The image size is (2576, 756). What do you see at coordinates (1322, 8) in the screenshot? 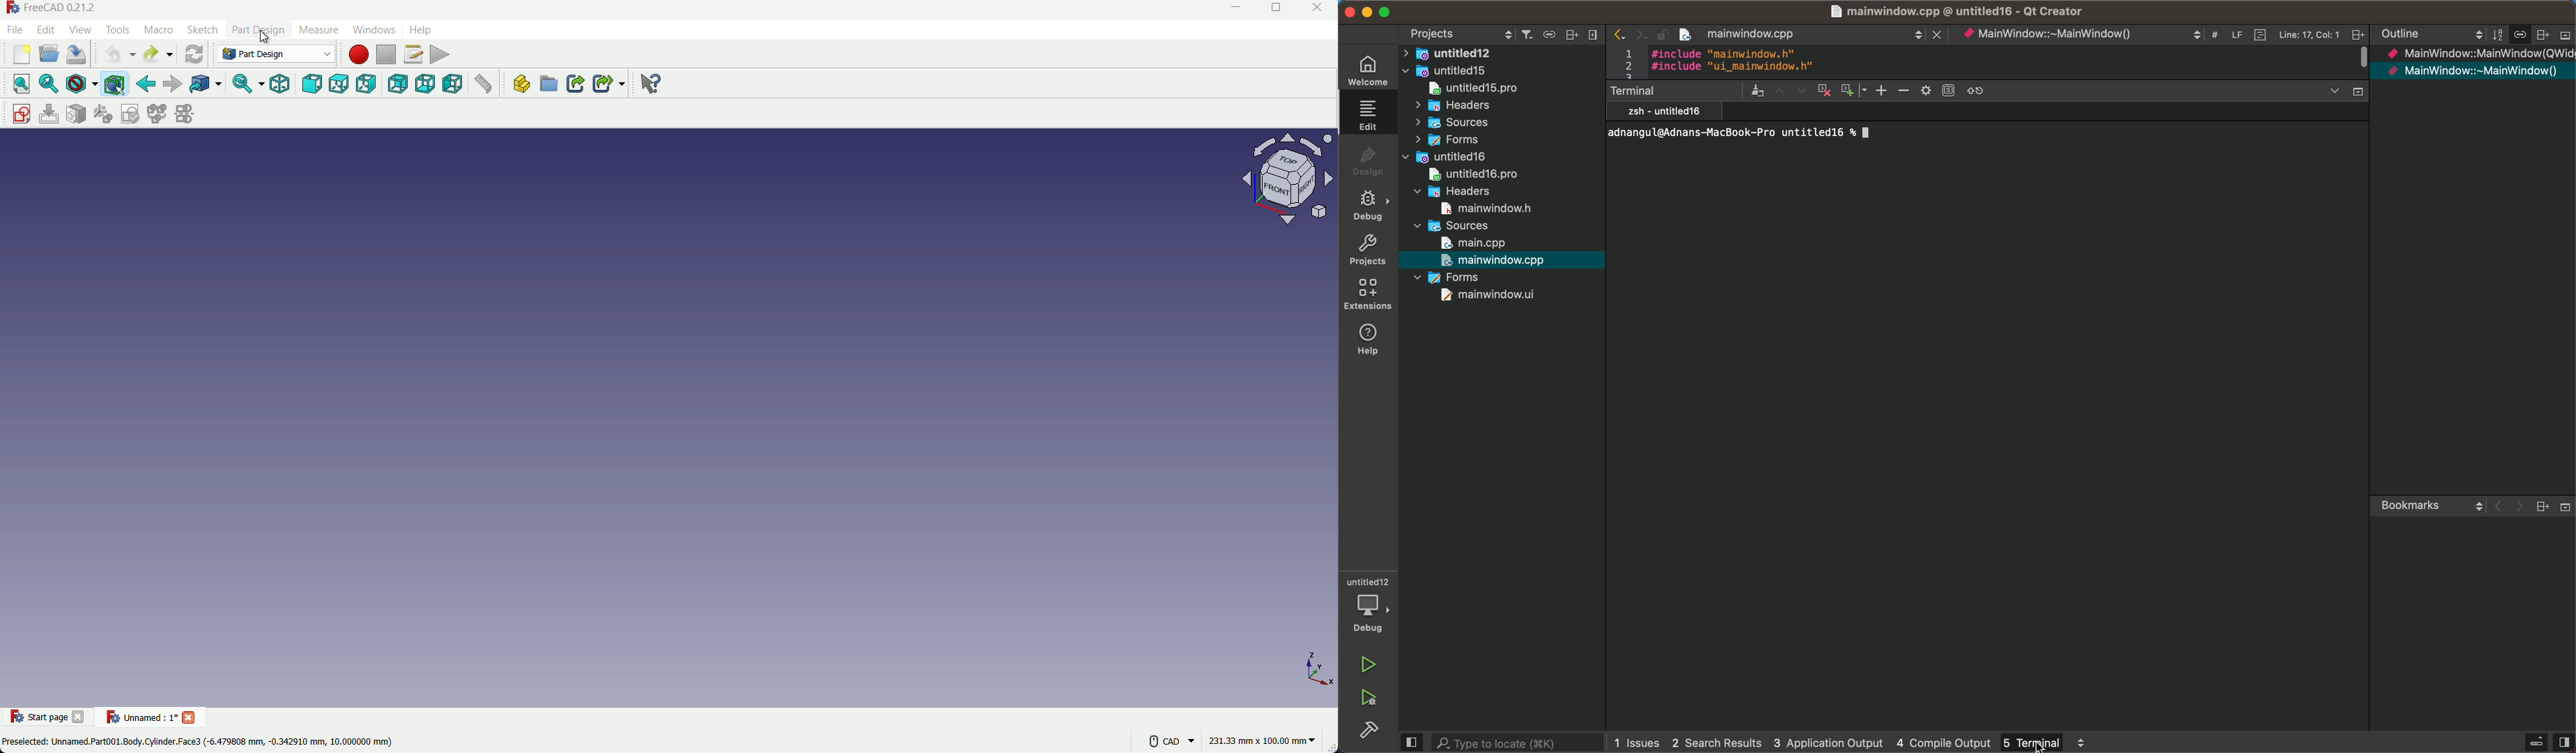
I see `close app` at bounding box center [1322, 8].